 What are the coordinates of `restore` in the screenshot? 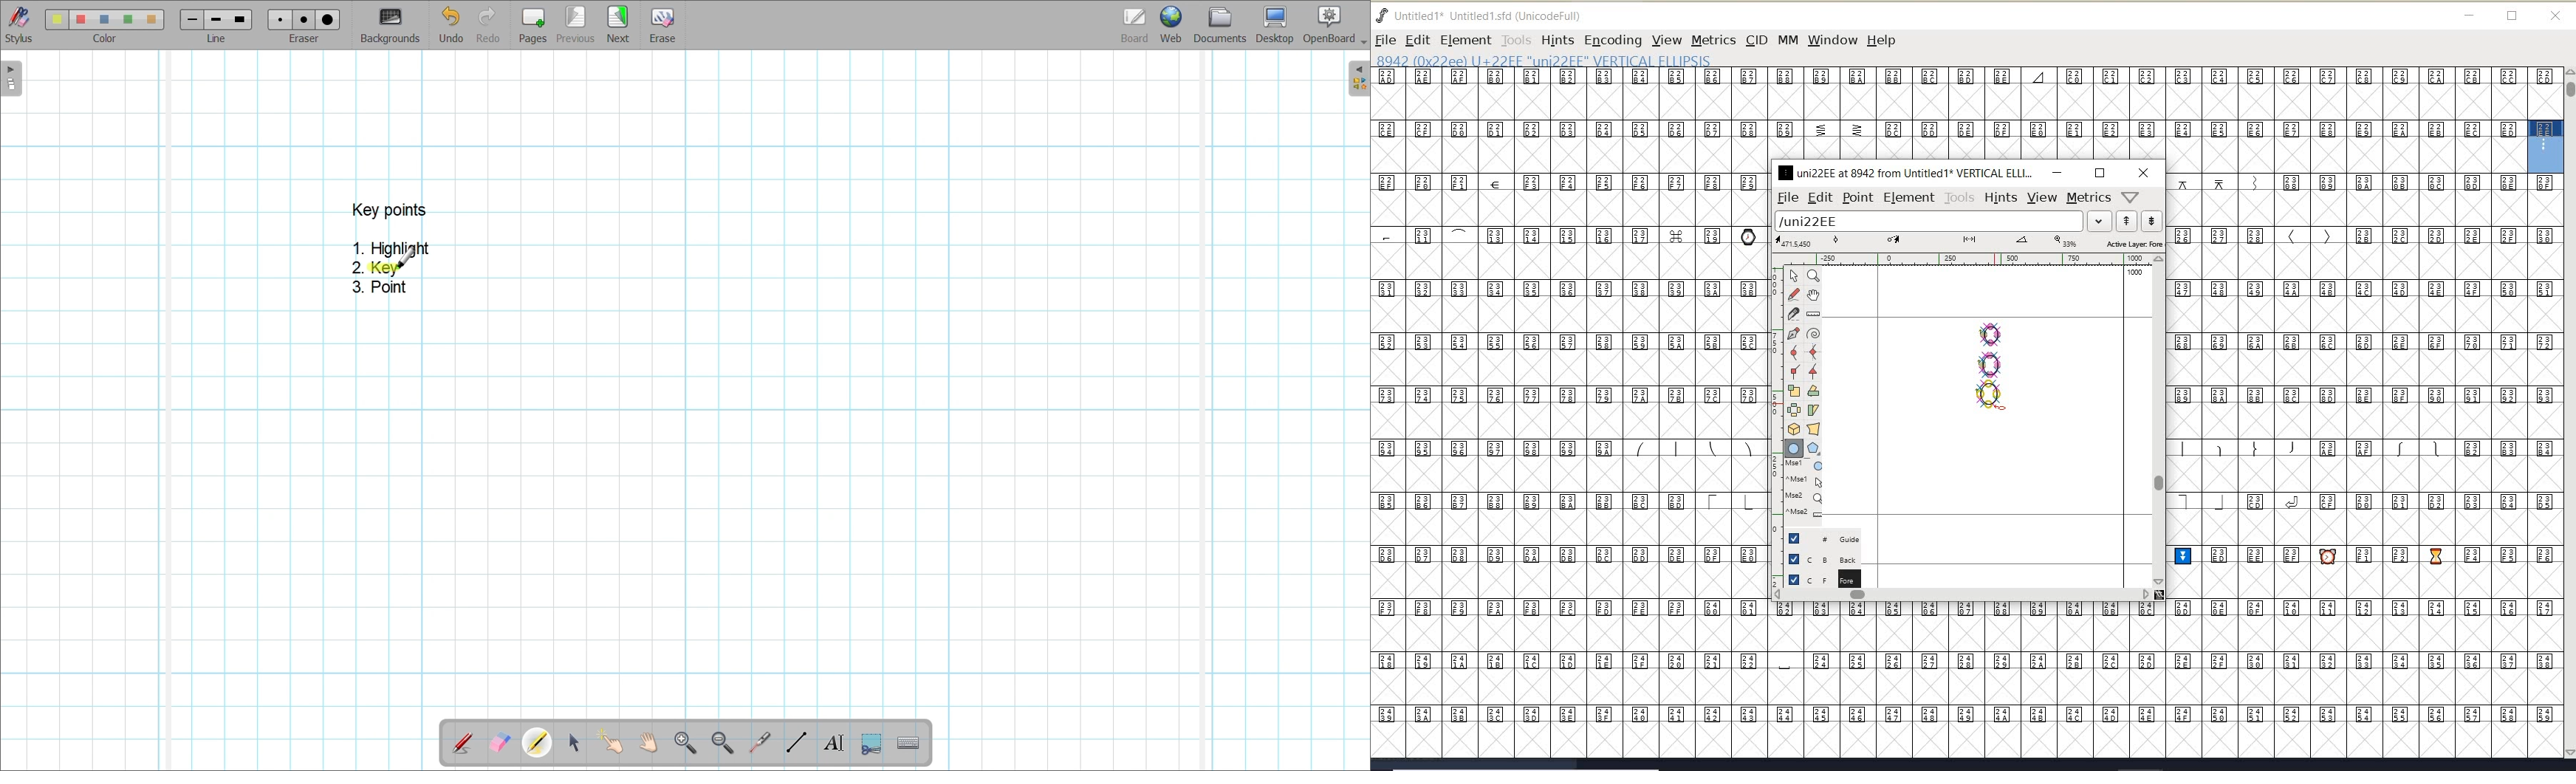 It's located at (2100, 173).